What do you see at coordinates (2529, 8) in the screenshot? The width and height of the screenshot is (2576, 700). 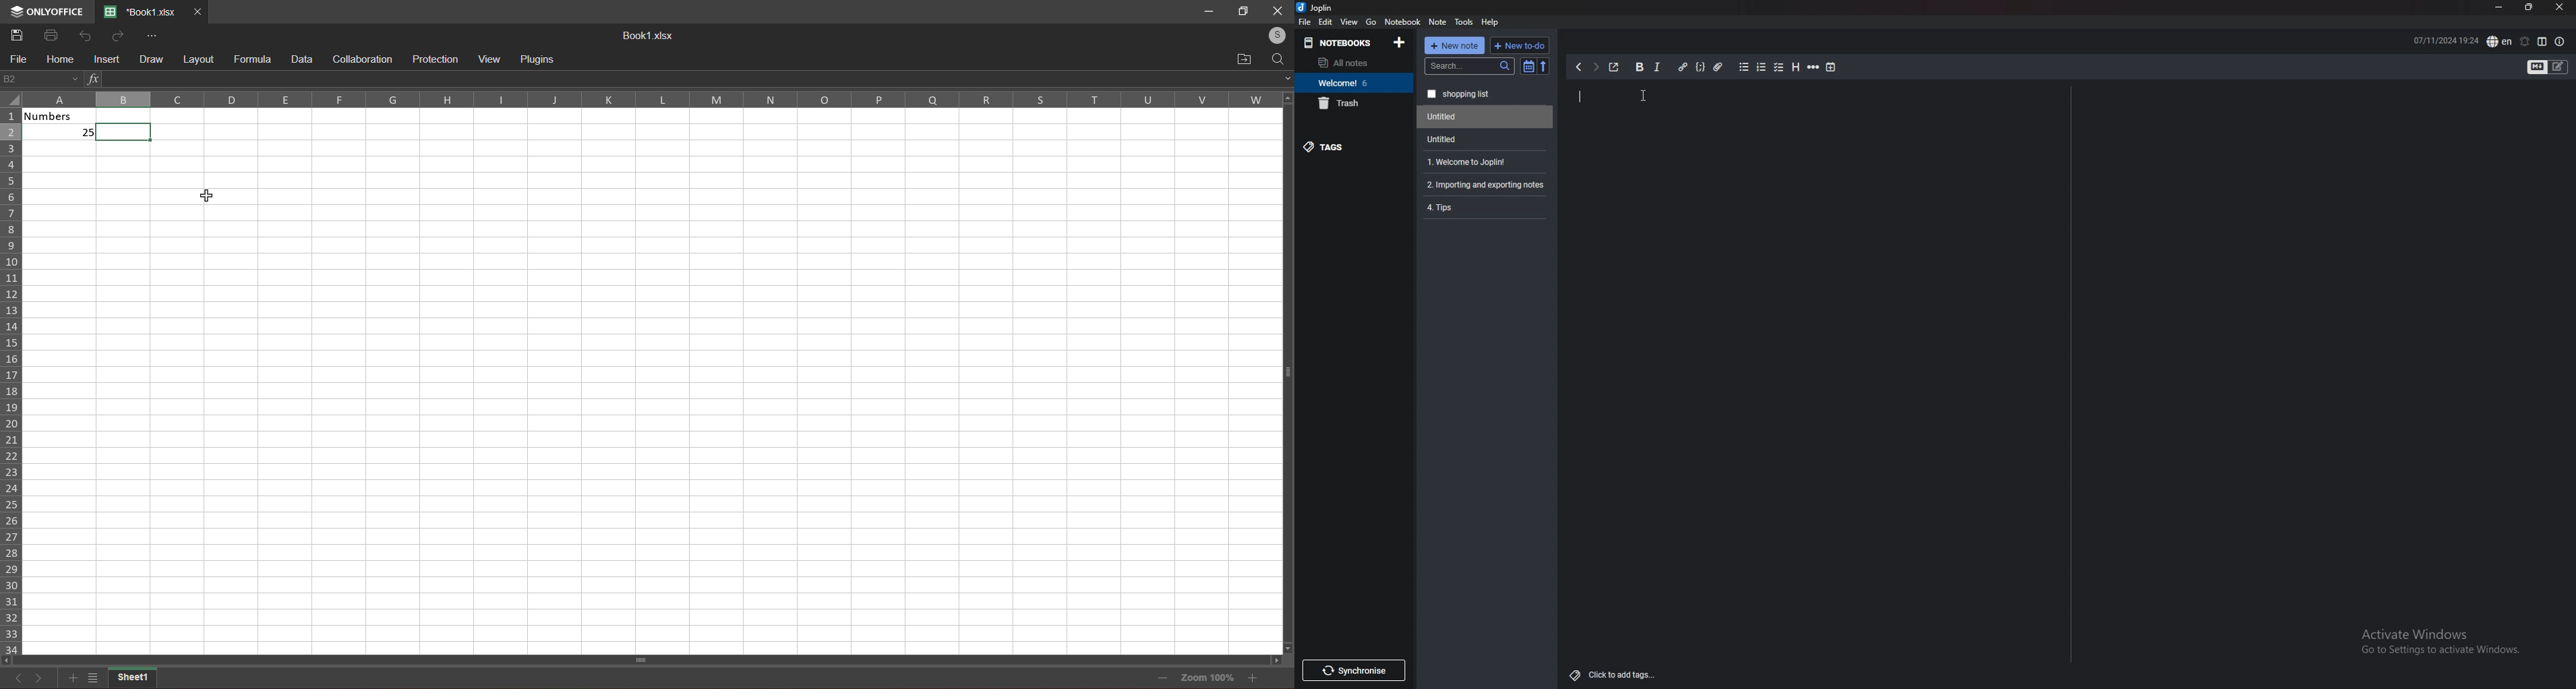 I see `resize` at bounding box center [2529, 8].